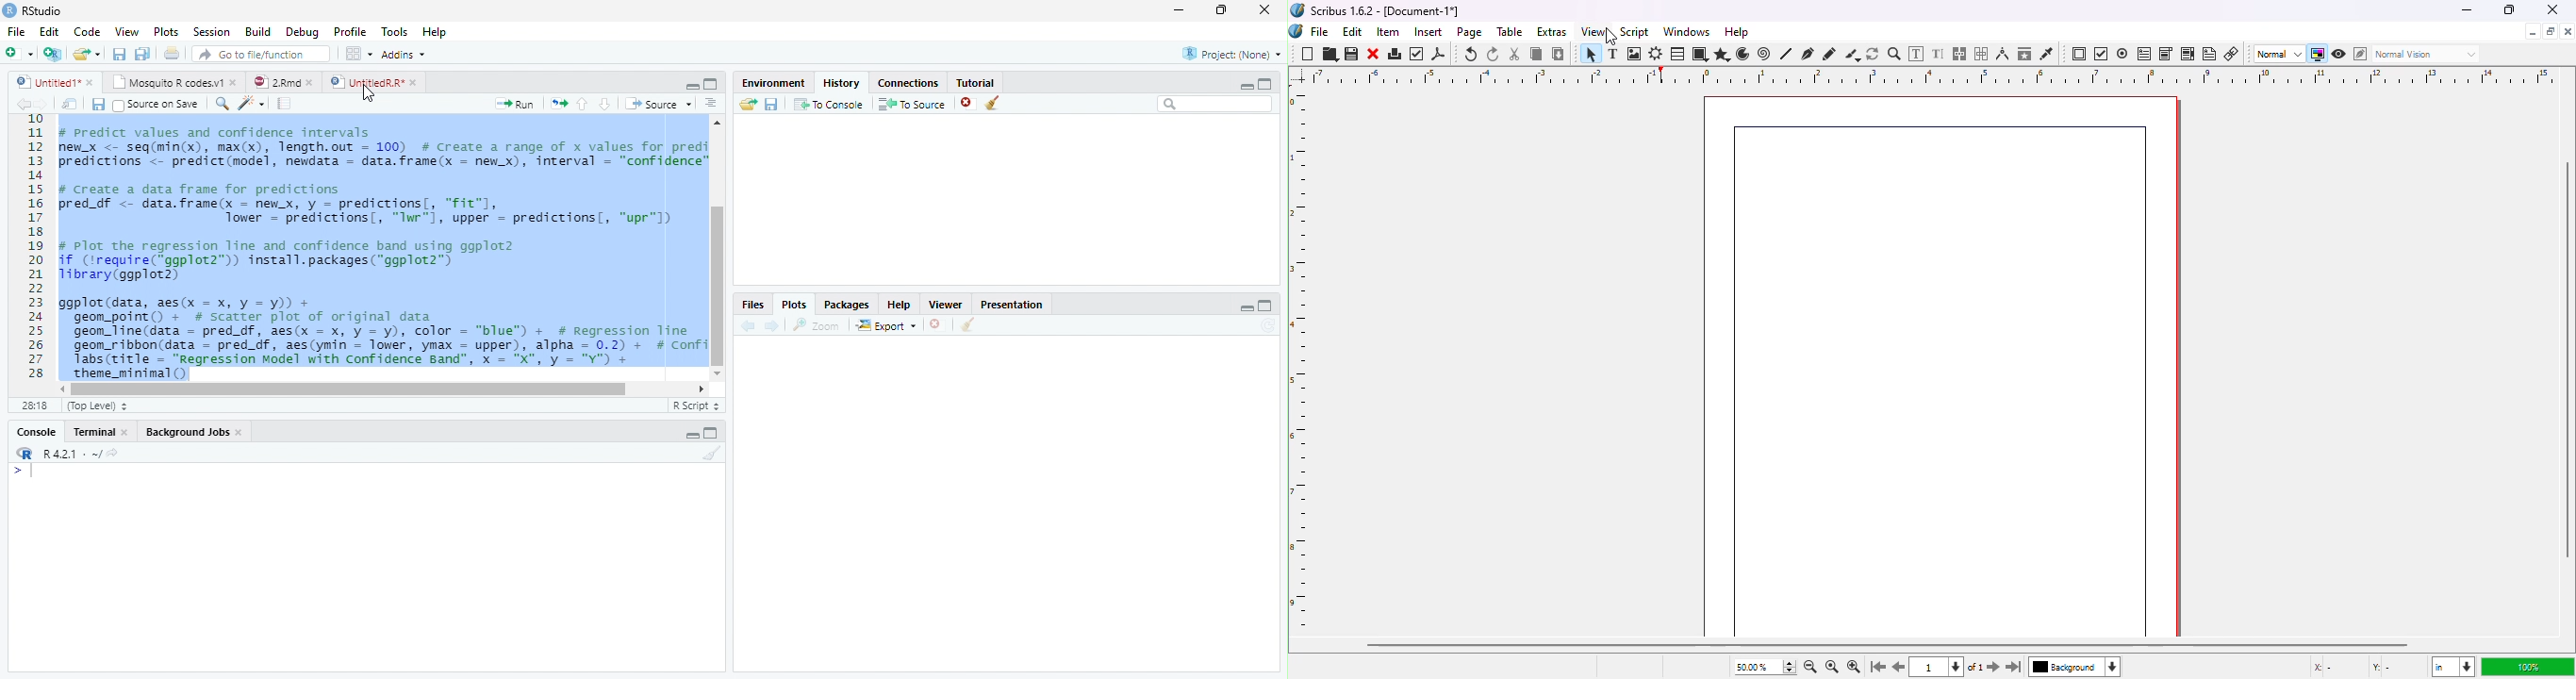 The image size is (2576, 700). What do you see at coordinates (556, 103) in the screenshot?
I see `Move pages` at bounding box center [556, 103].